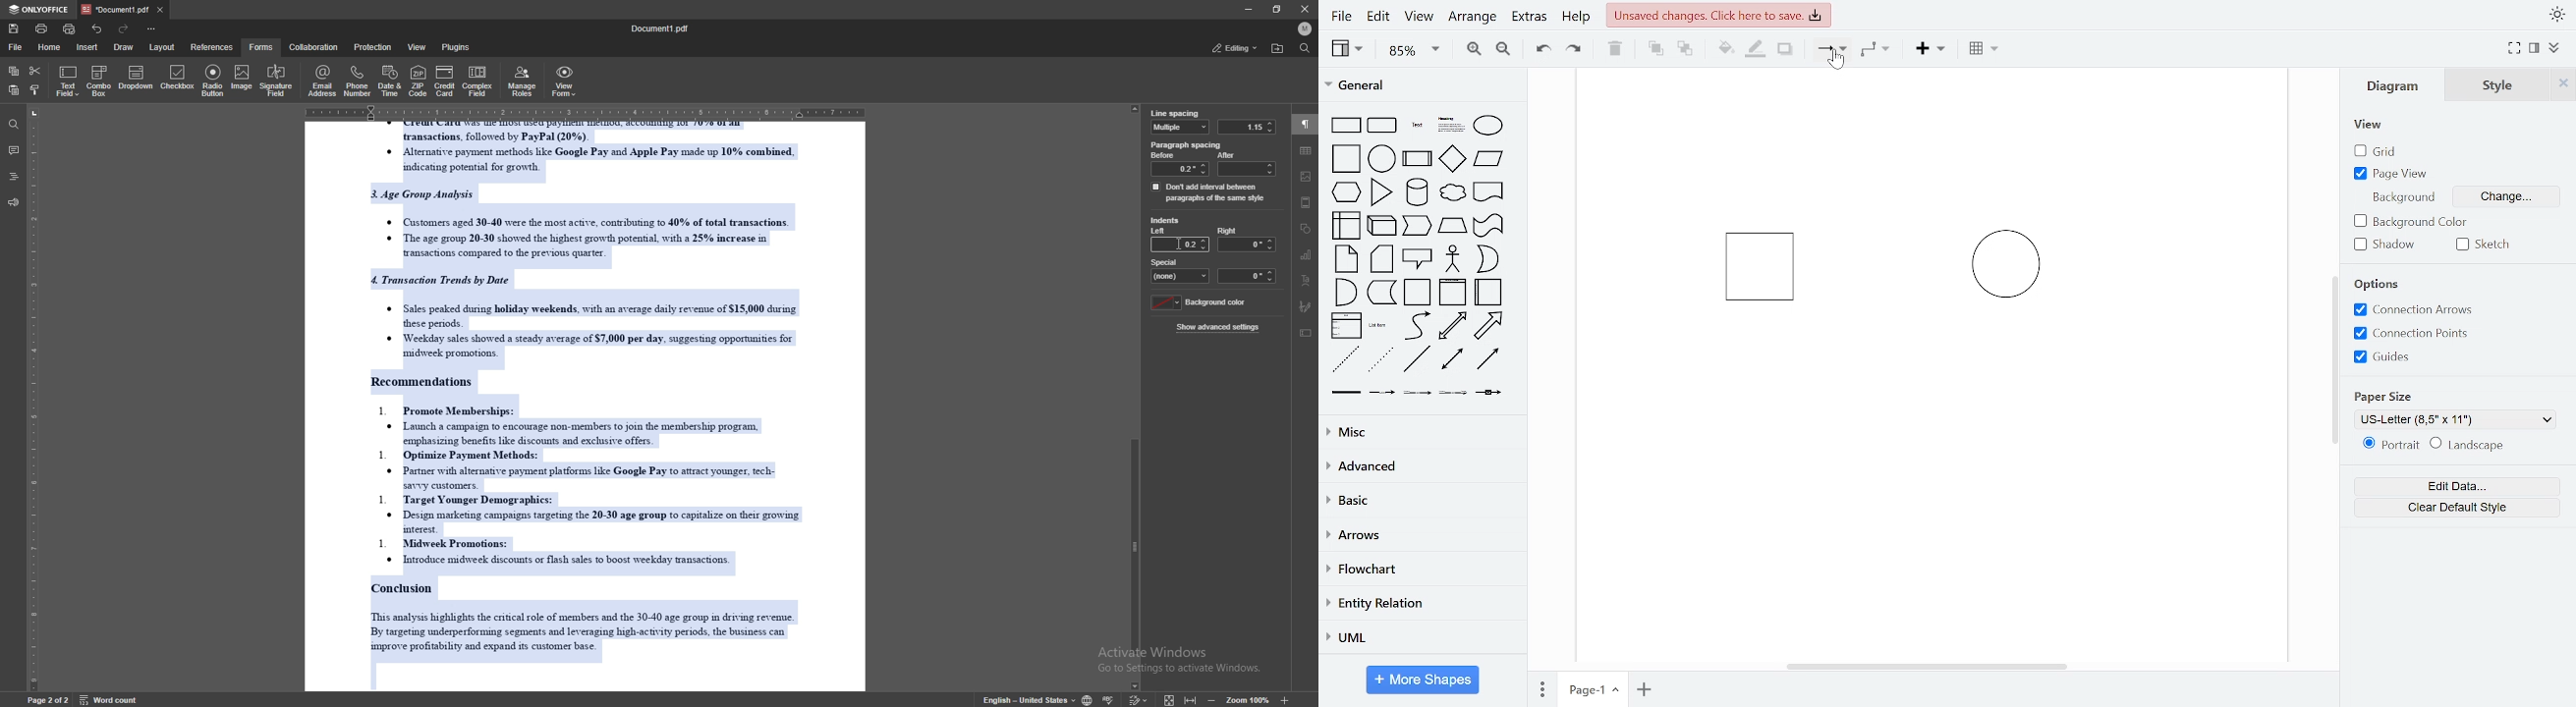  Describe the element at coordinates (457, 47) in the screenshot. I see `plugins` at that location.